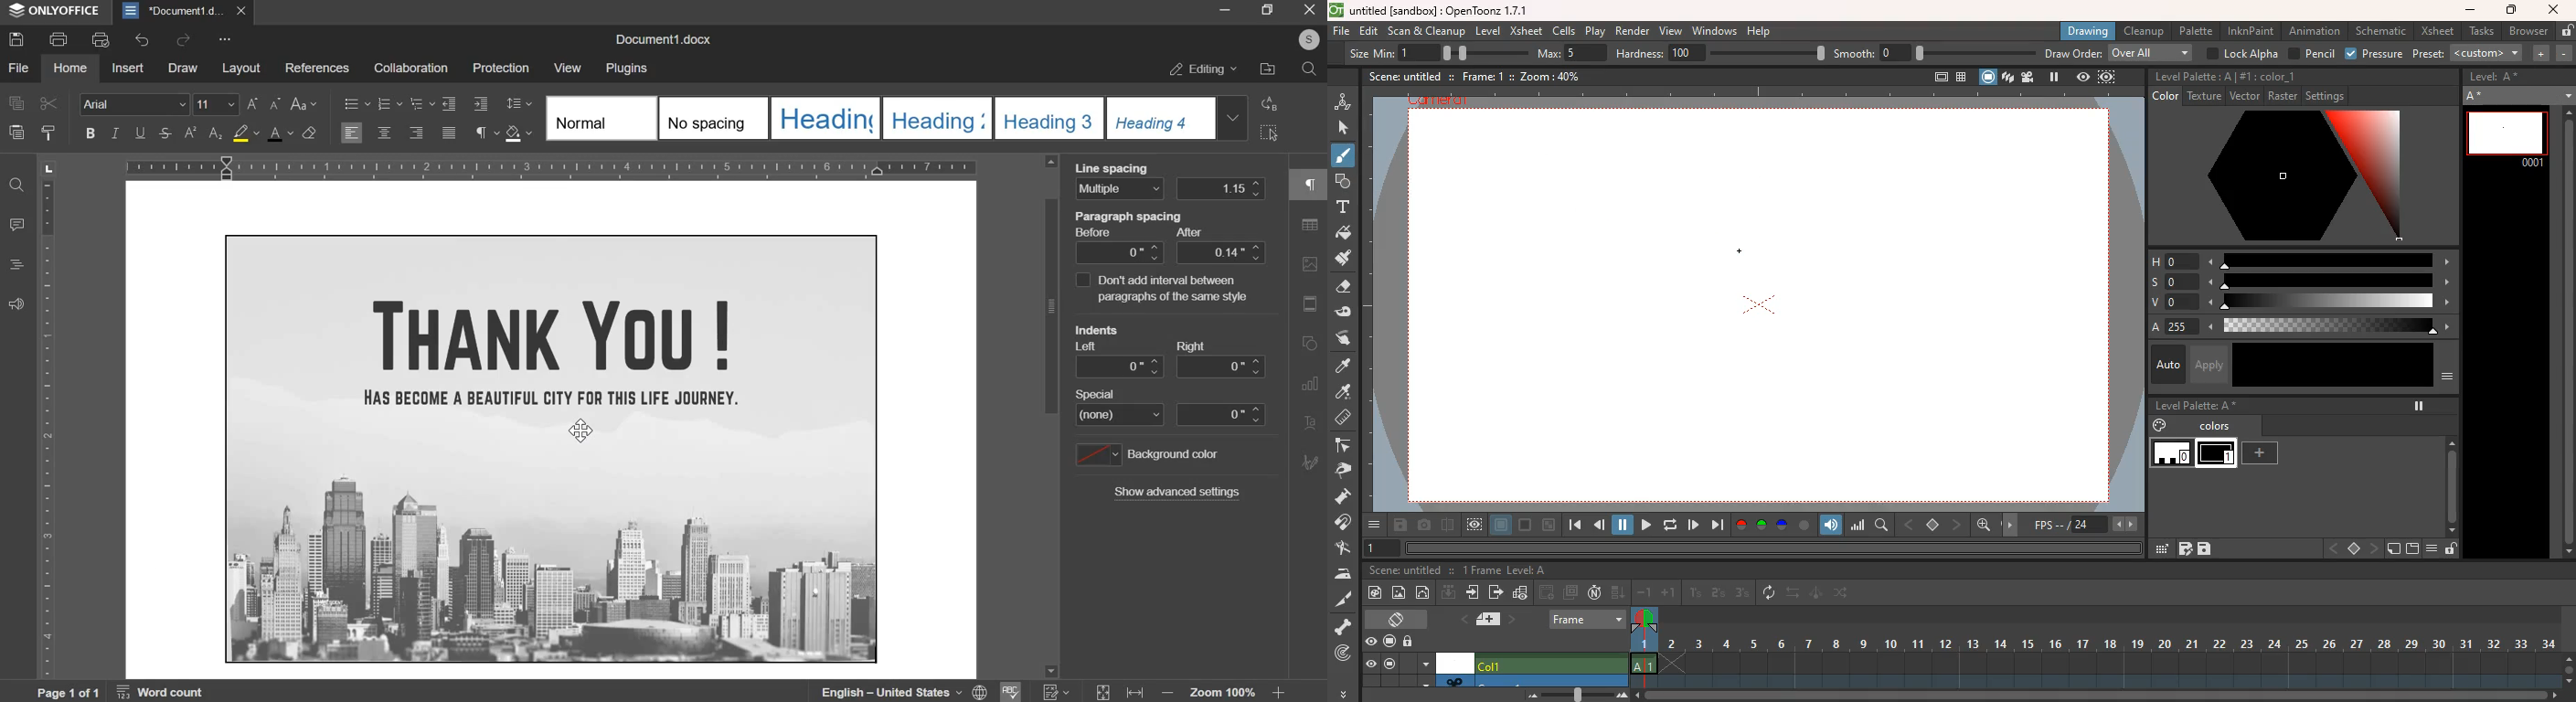  What do you see at coordinates (1164, 290) in the screenshot?
I see `Don't add interval between paragraphs of the same style` at bounding box center [1164, 290].